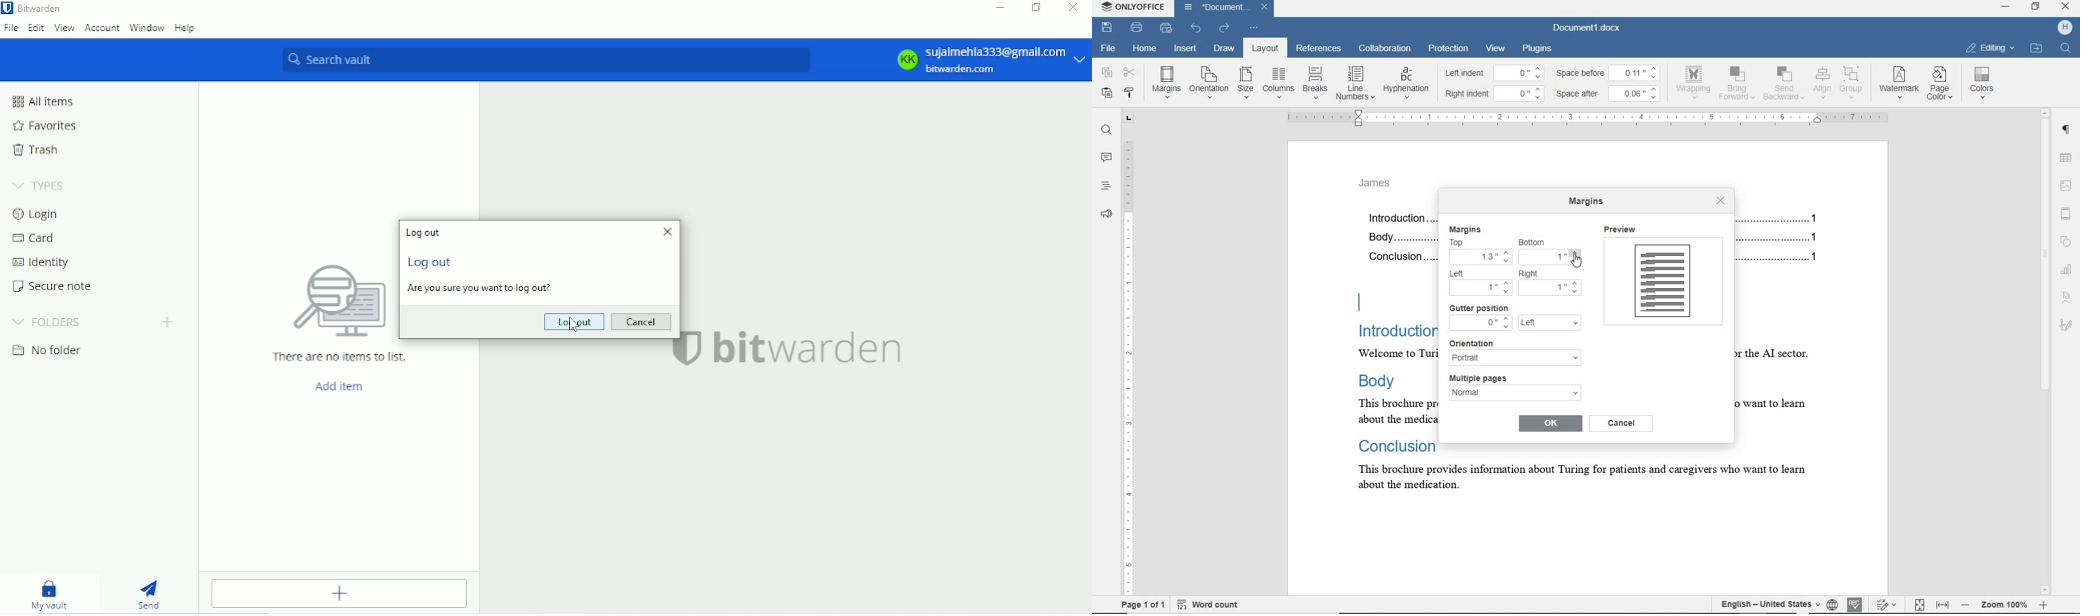 The height and width of the screenshot is (616, 2100). Describe the element at coordinates (1209, 82) in the screenshot. I see `orientation` at that location.